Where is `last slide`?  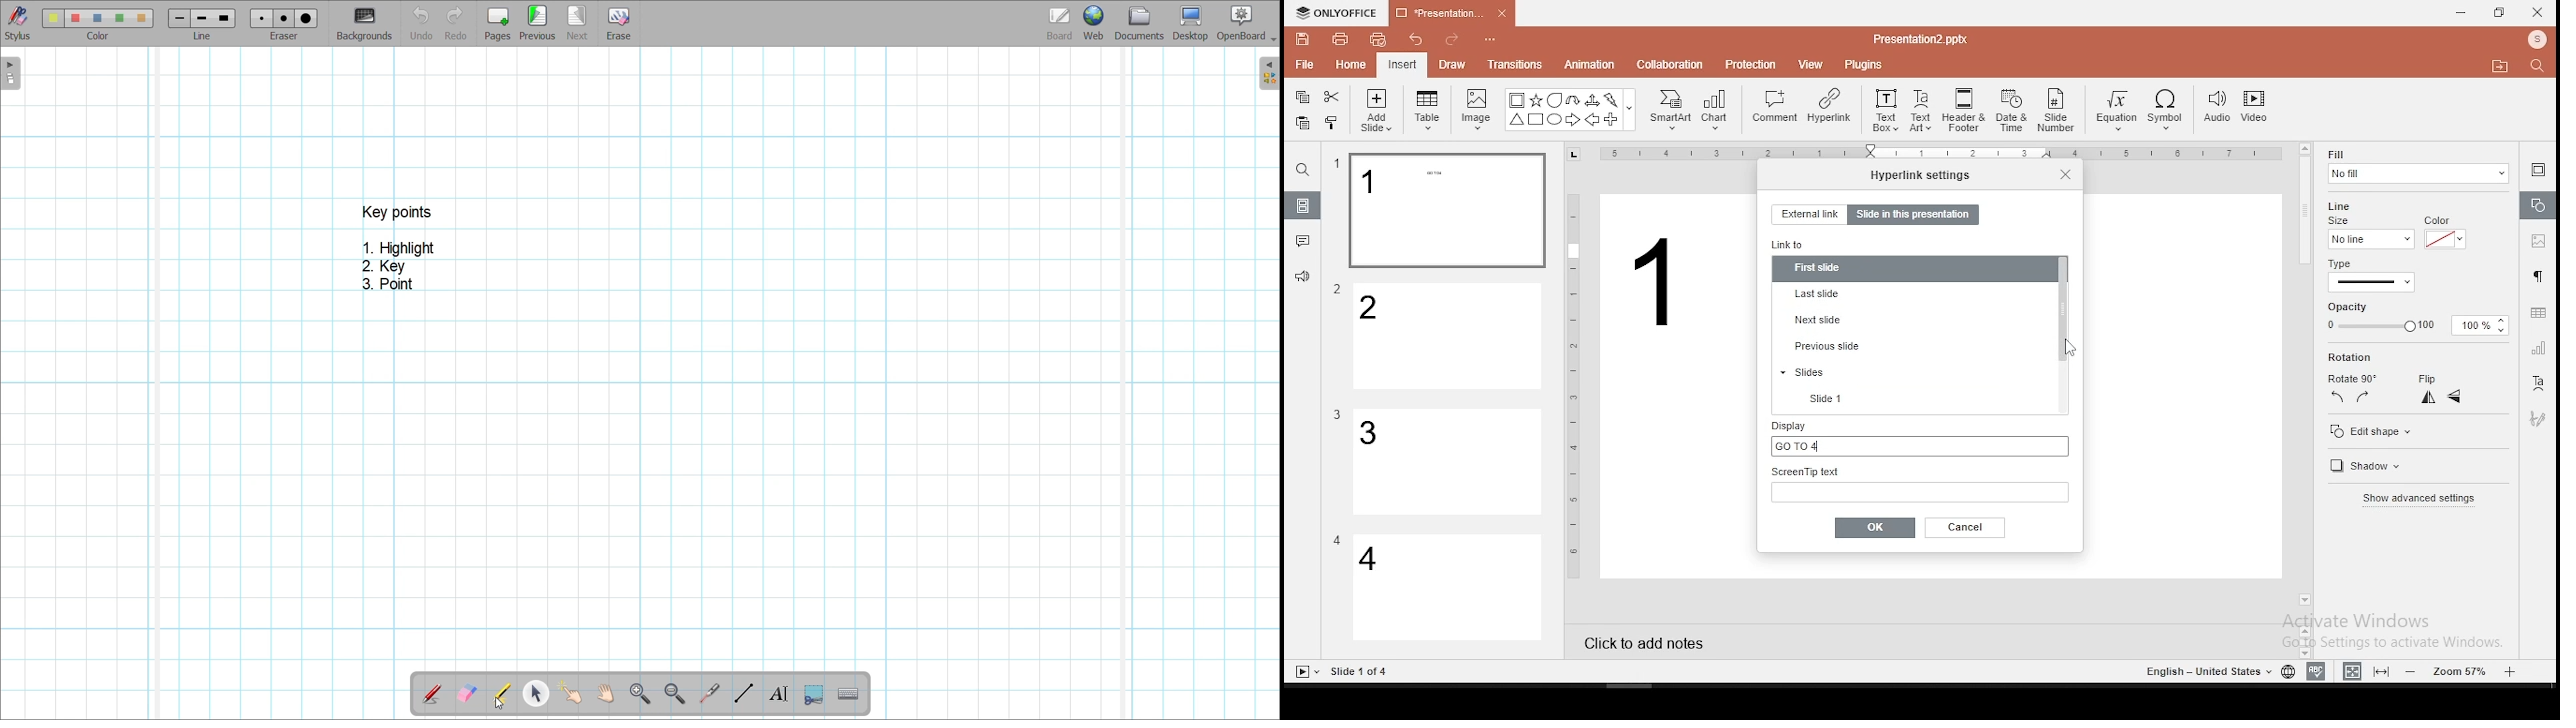 last slide is located at coordinates (1914, 294).